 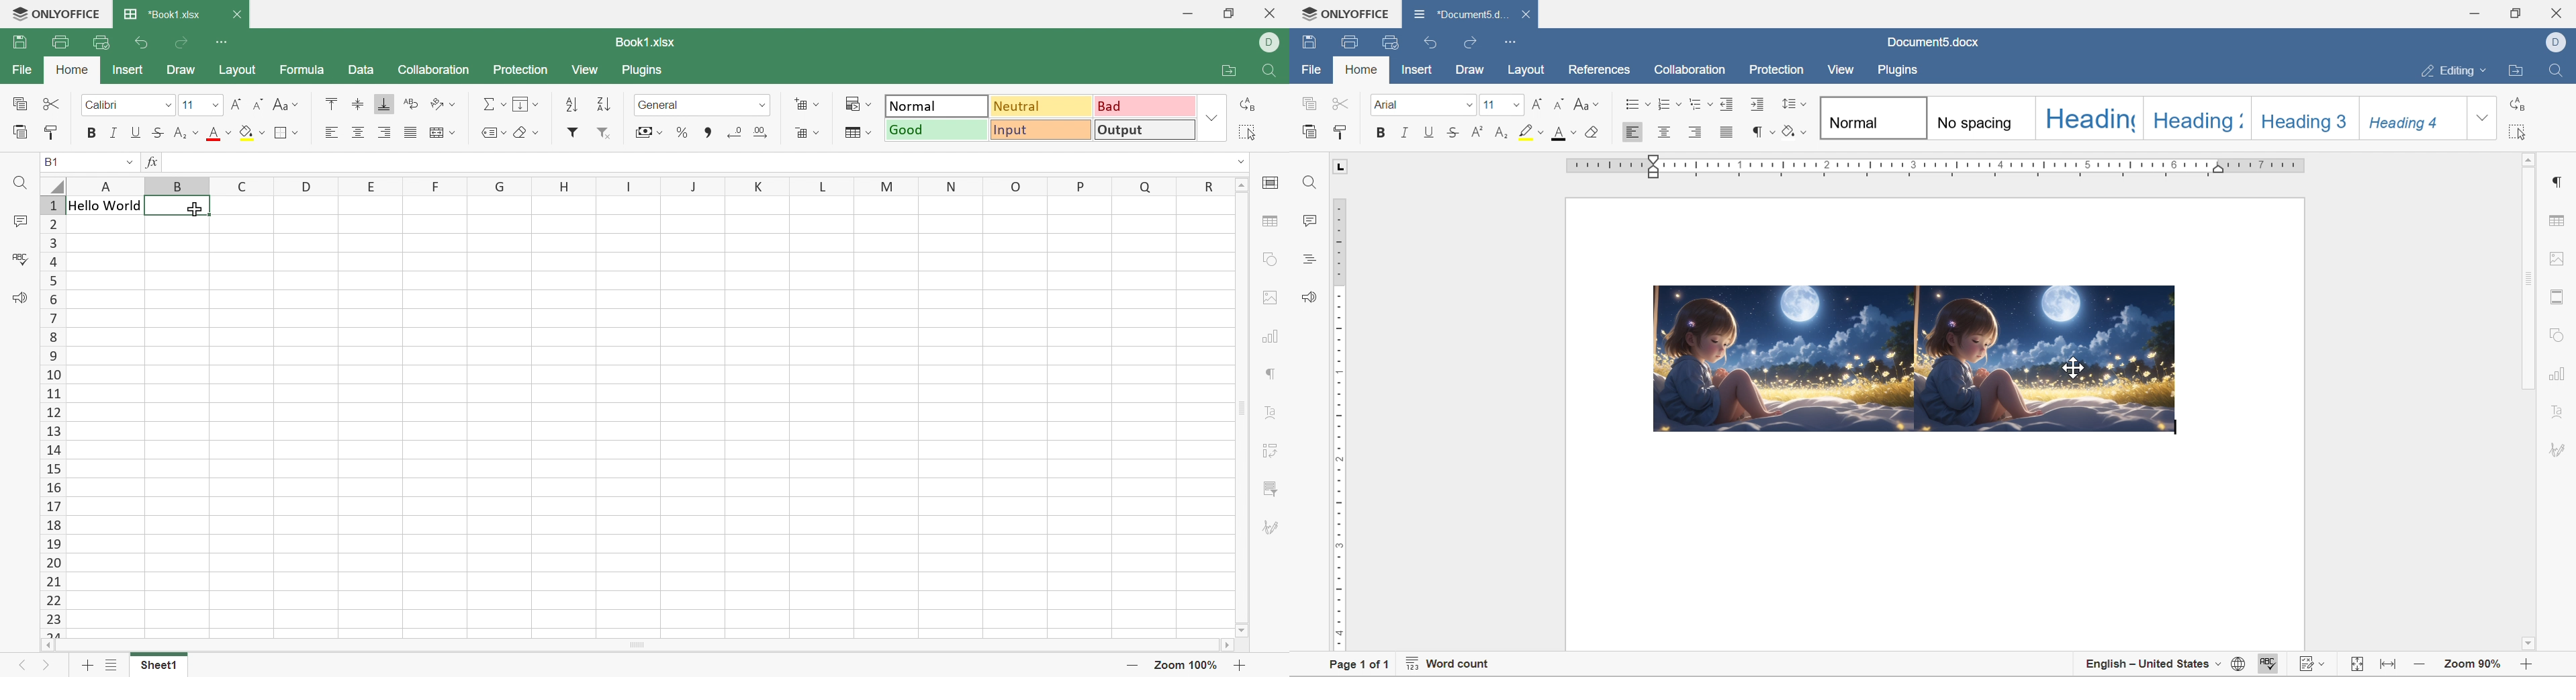 What do you see at coordinates (1040, 107) in the screenshot?
I see `Neutral` at bounding box center [1040, 107].